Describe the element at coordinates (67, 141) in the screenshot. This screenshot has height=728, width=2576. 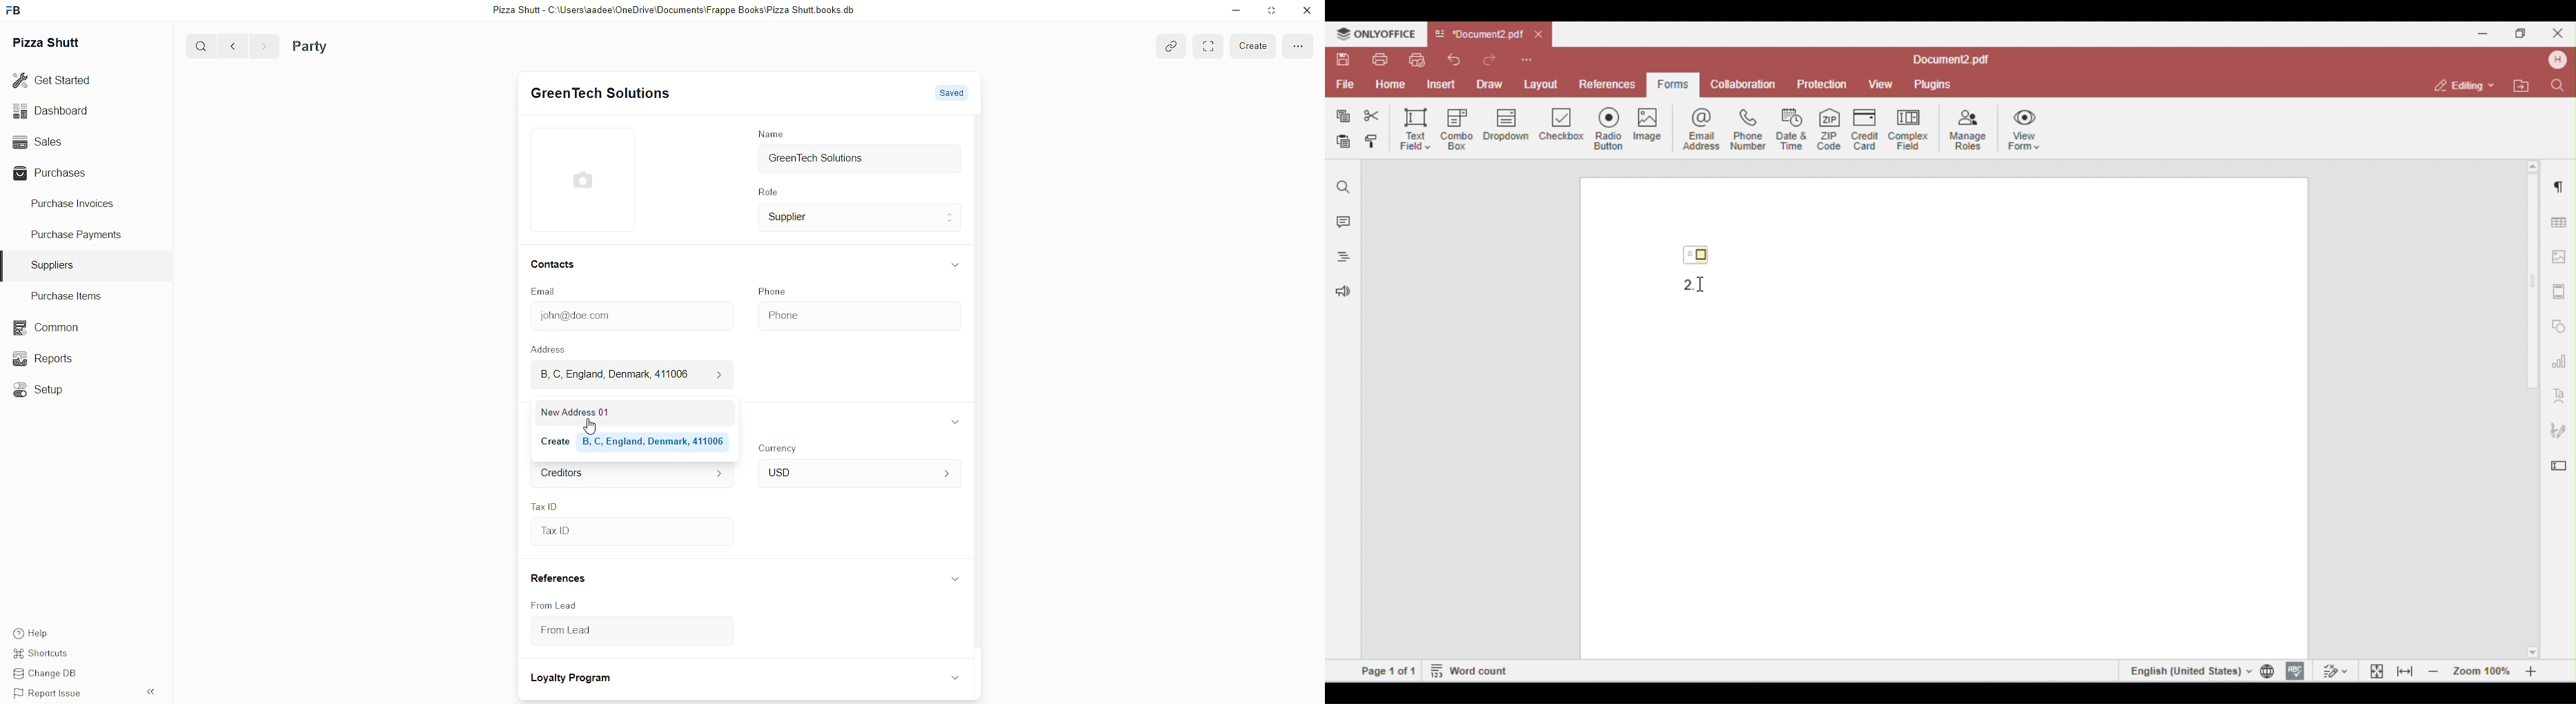
I see `Sales` at that location.